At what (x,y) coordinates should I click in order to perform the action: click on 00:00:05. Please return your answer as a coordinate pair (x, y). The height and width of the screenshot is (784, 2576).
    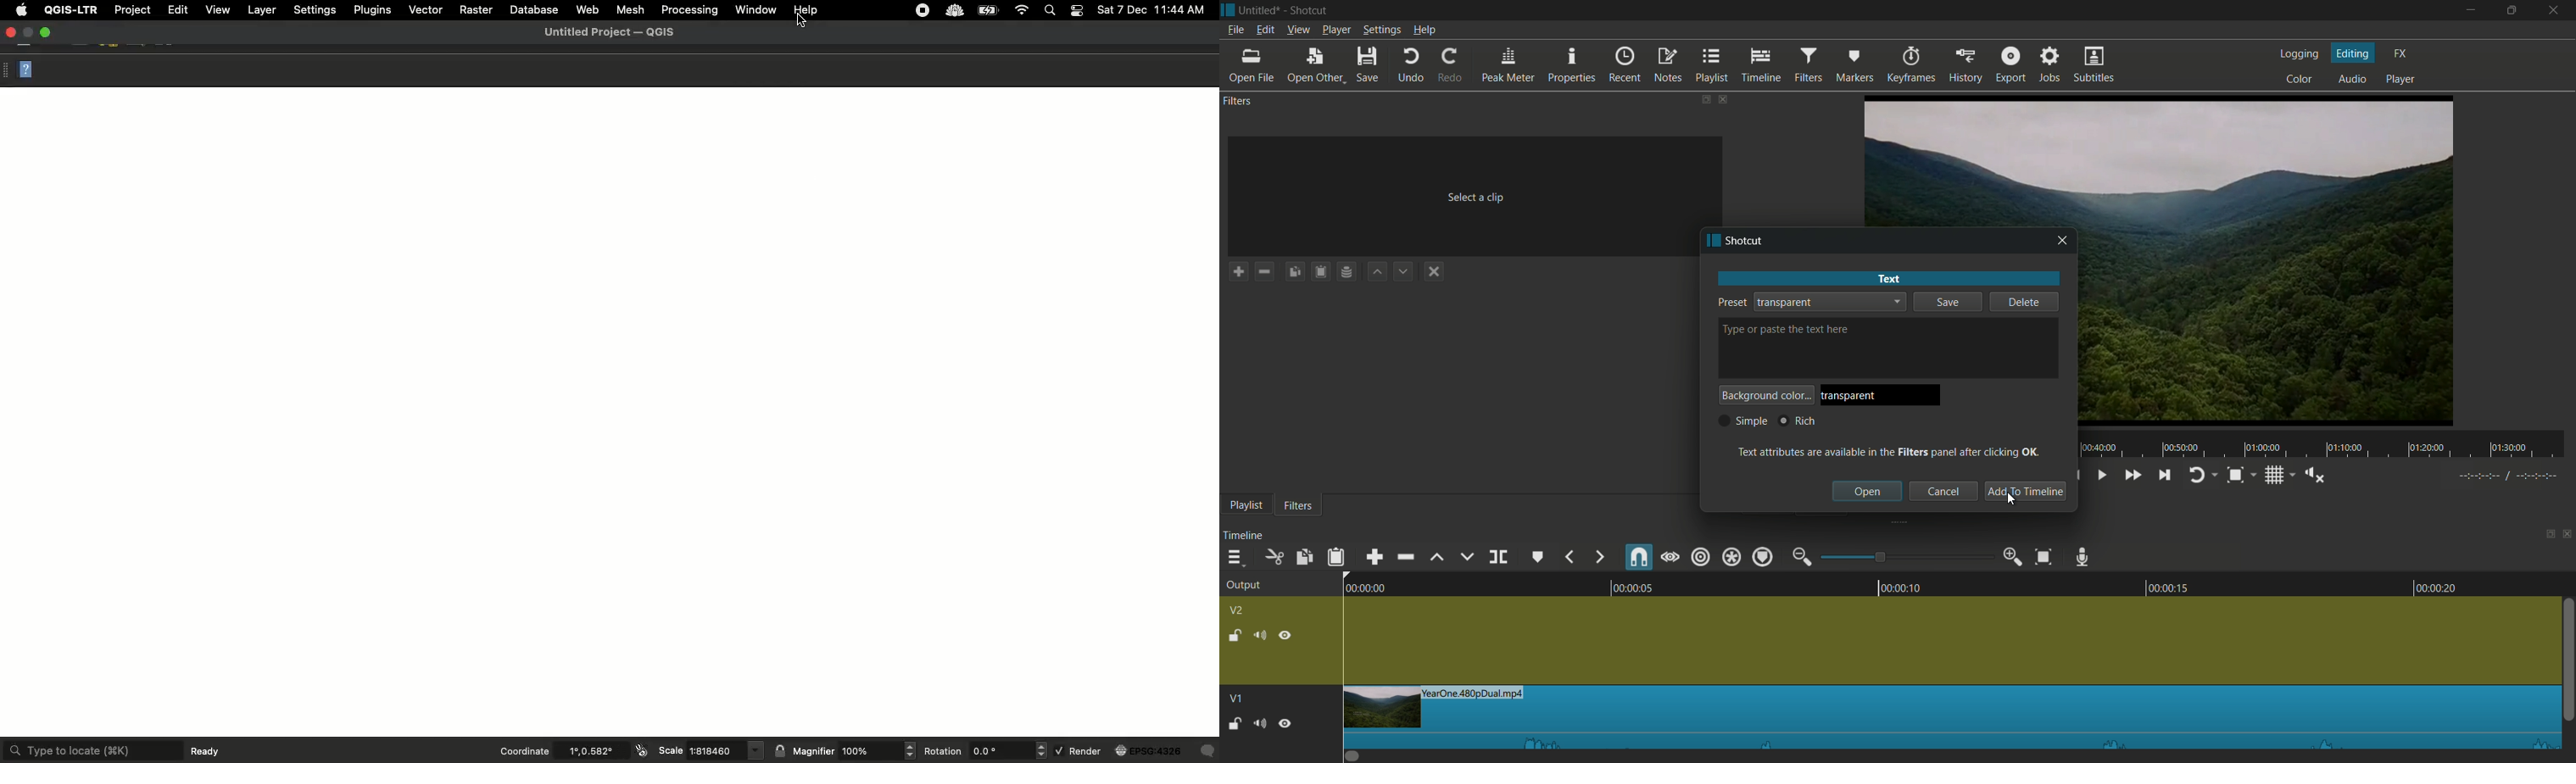
    Looking at the image, I should click on (1624, 585).